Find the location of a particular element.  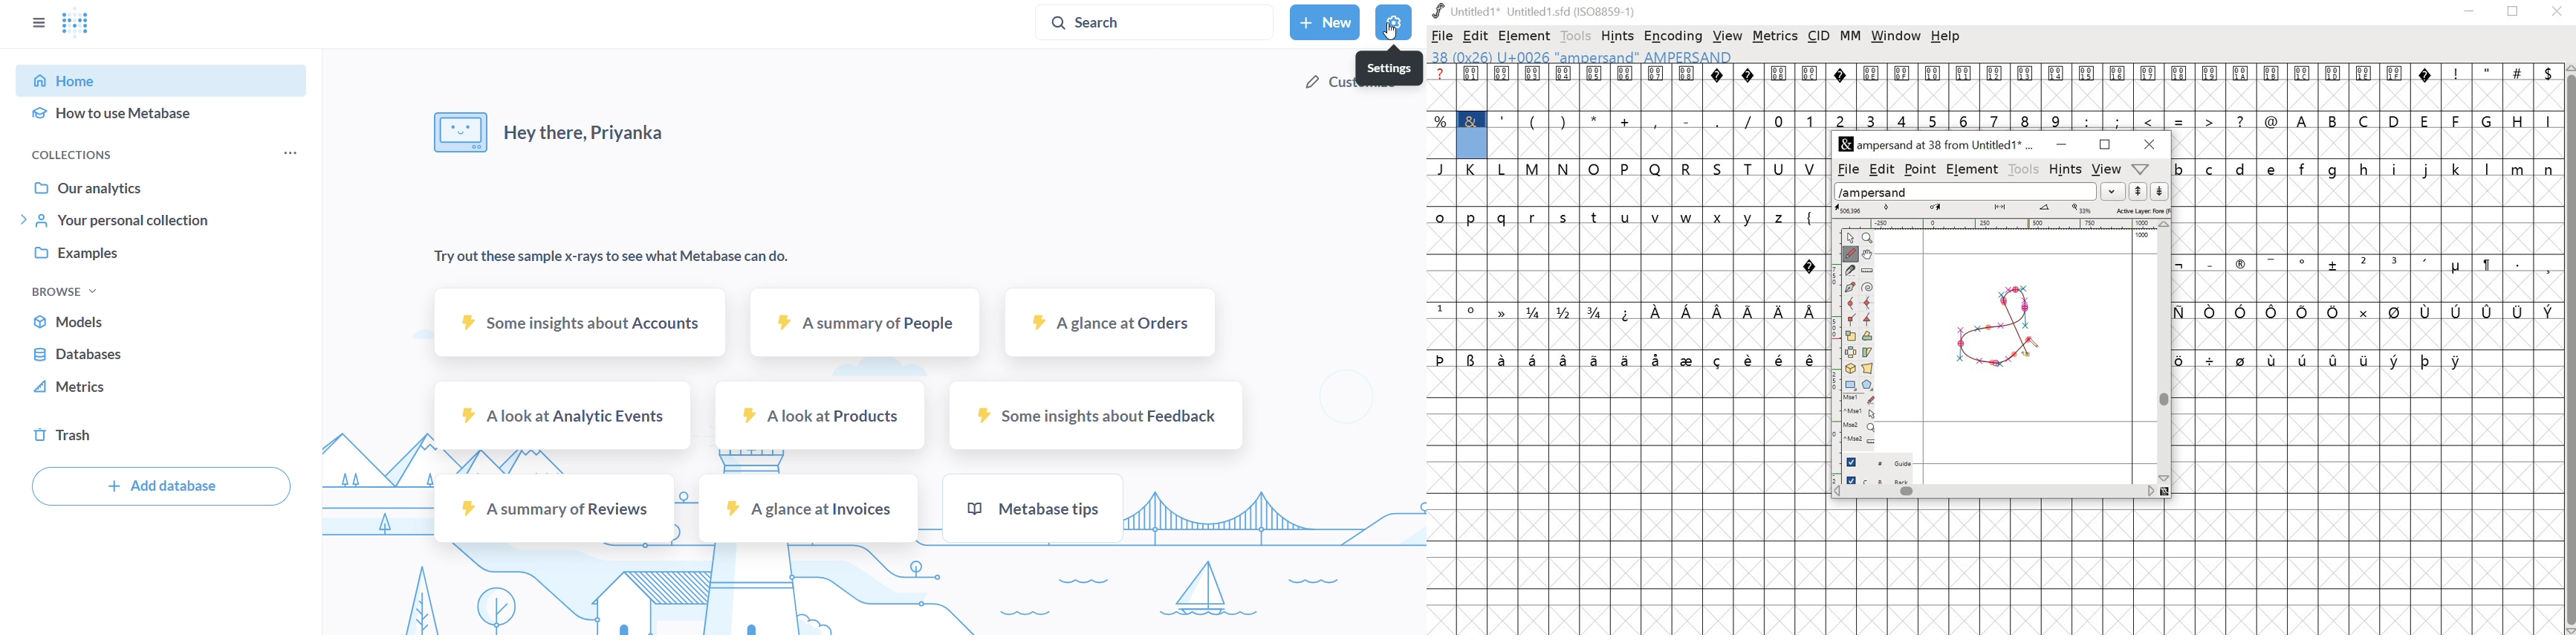

symbol is located at coordinates (1624, 359).